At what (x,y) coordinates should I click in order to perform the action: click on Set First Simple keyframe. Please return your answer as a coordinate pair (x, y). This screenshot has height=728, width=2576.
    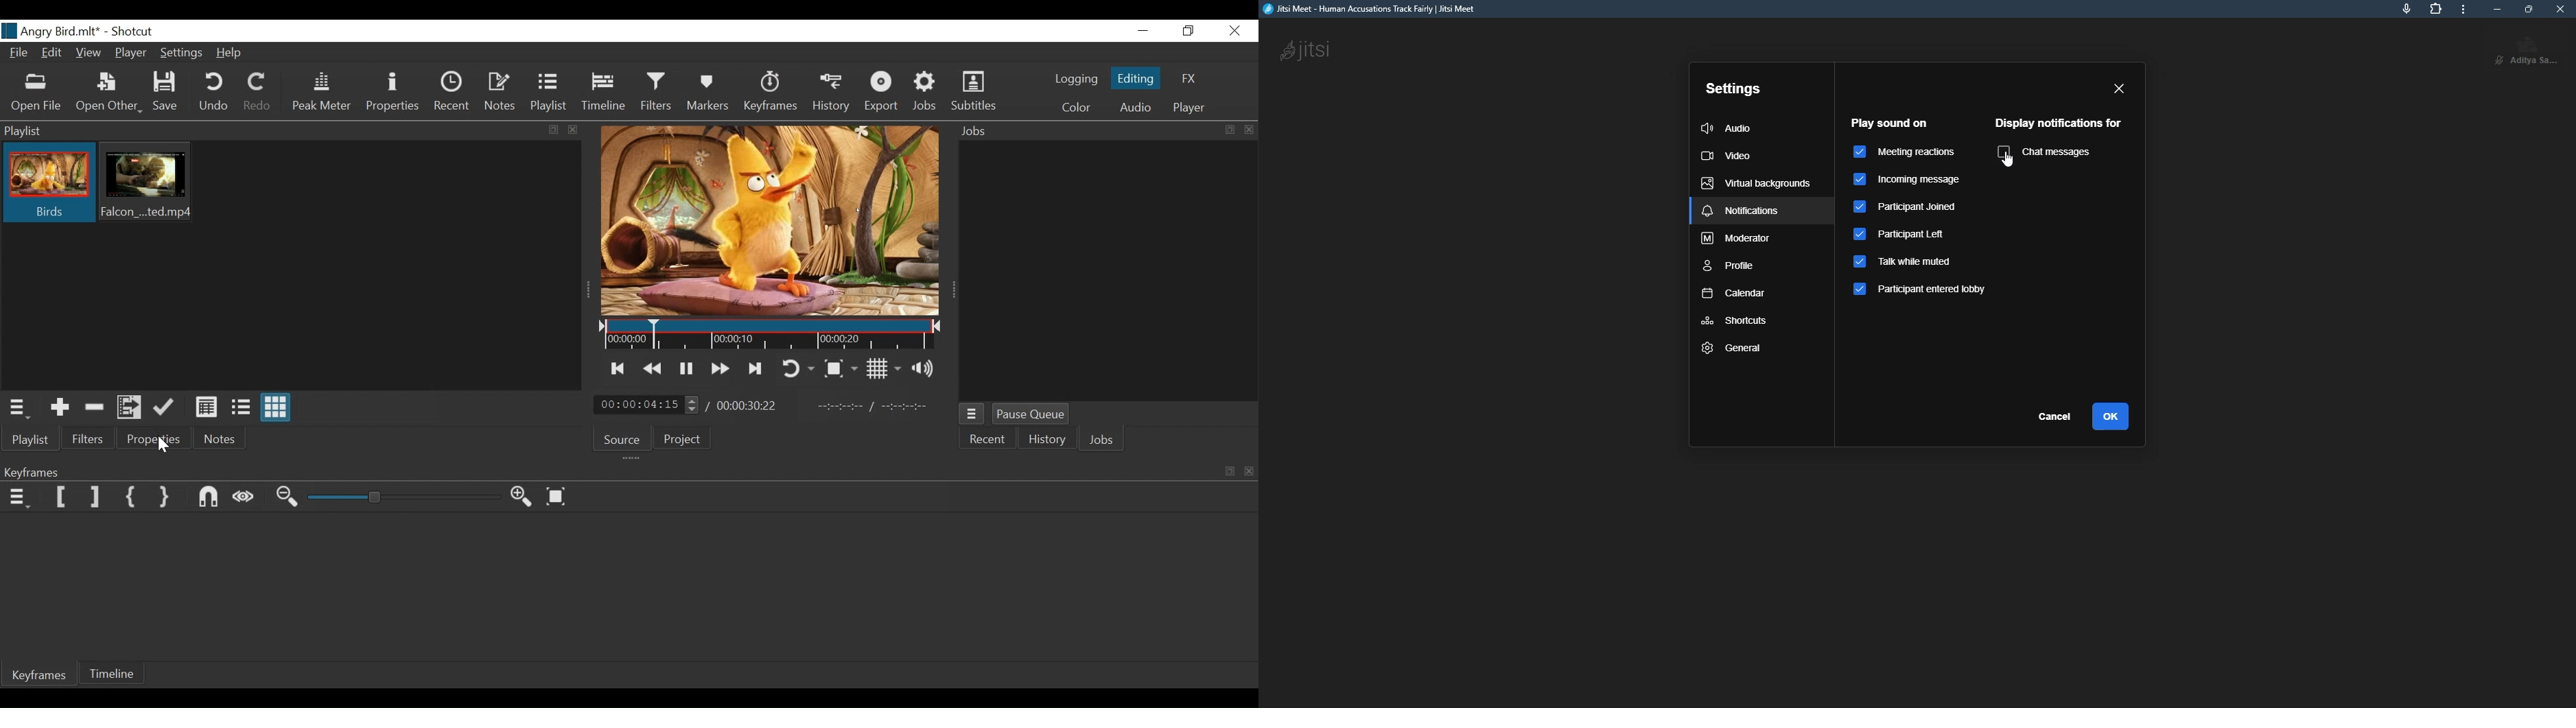
    Looking at the image, I should click on (134, 498).